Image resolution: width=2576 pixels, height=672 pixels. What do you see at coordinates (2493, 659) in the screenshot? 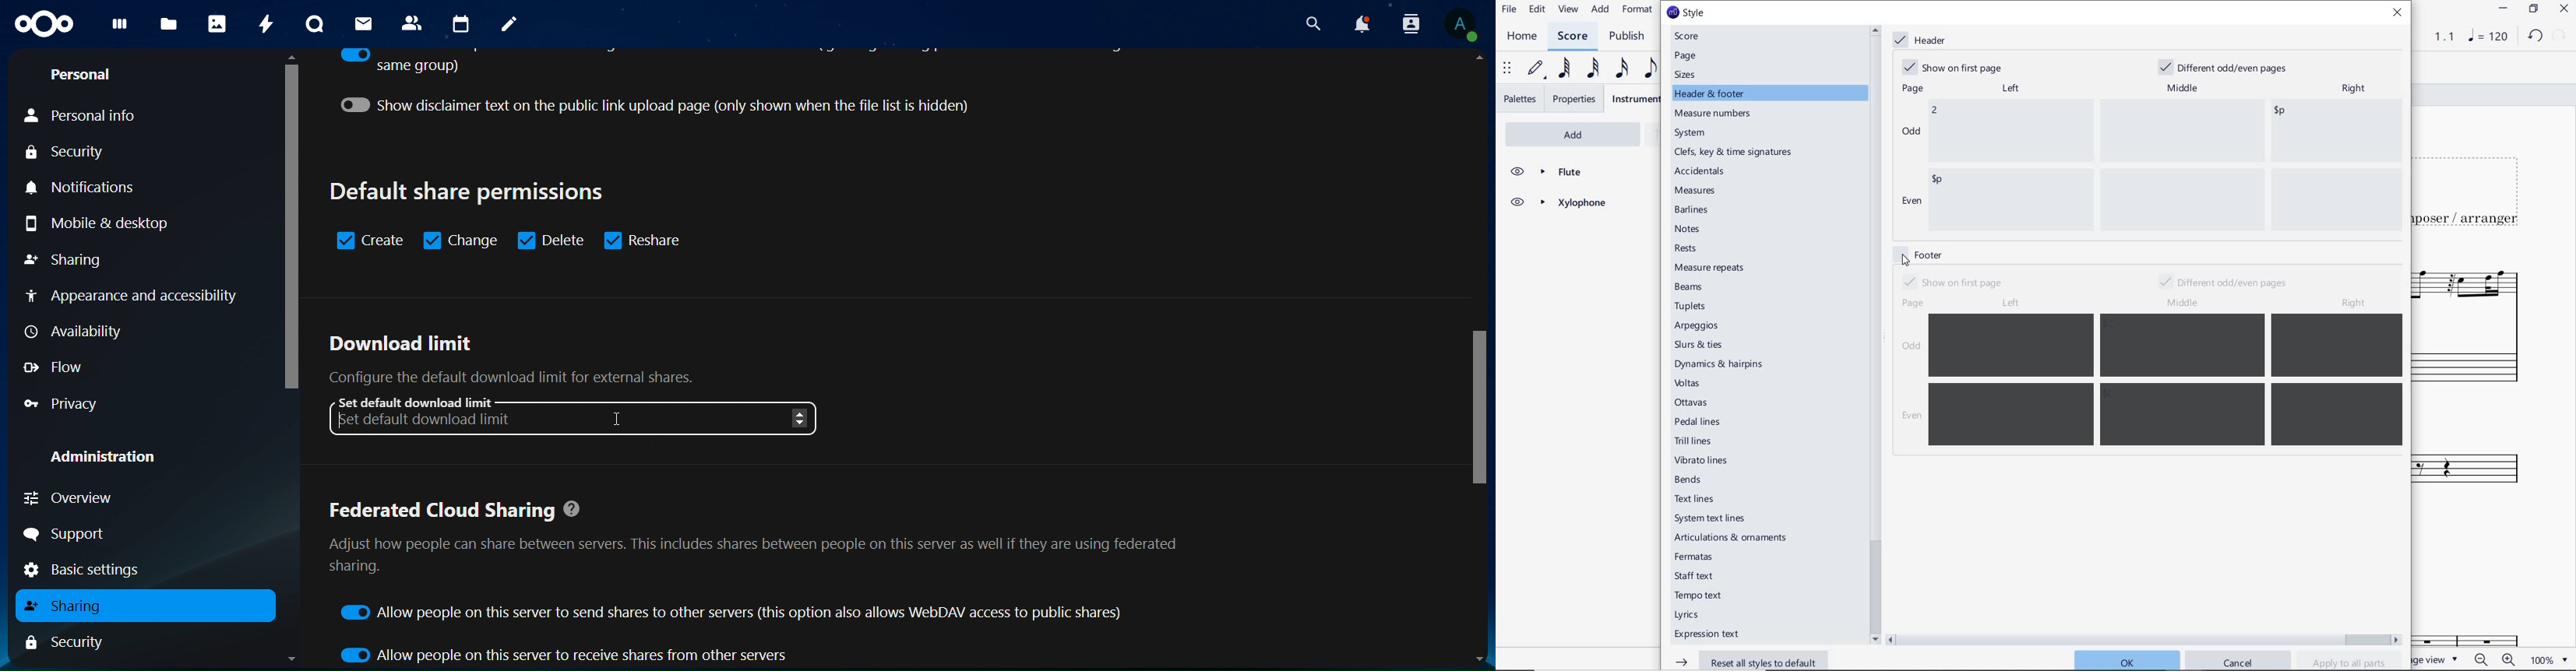
I see `zoom in or zoom out` at bounding box center [2493, 659].